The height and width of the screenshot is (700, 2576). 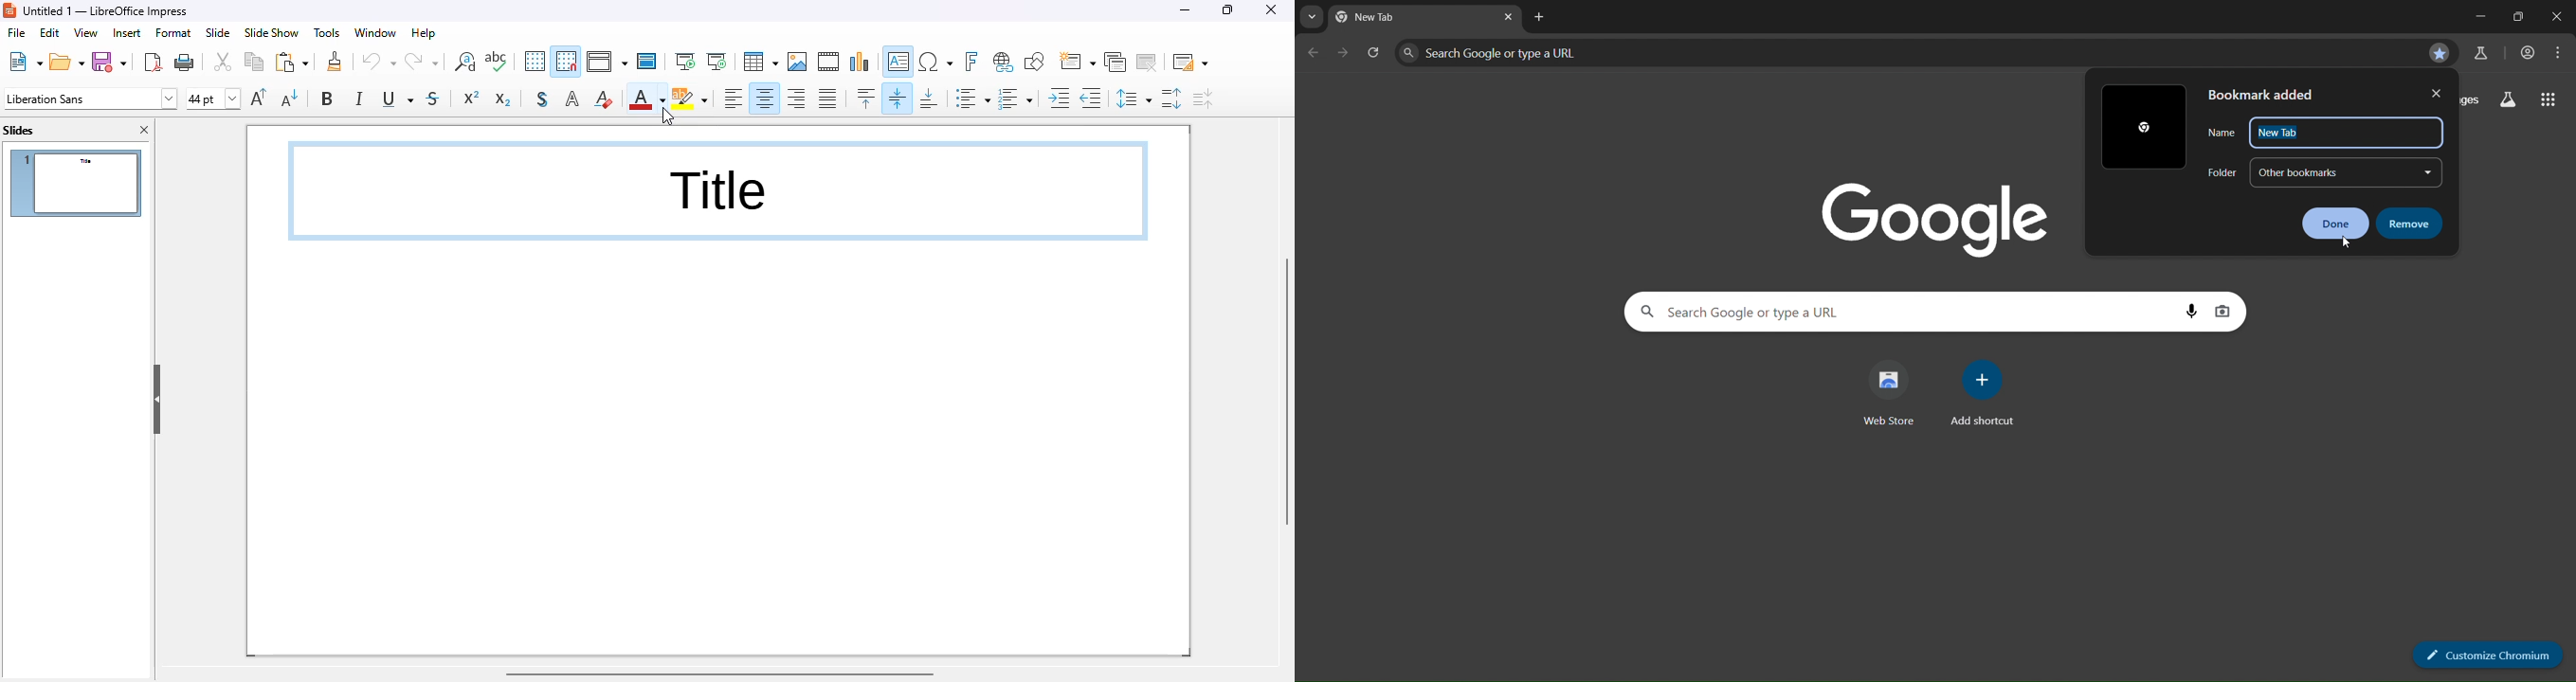 What do you see at coordinates (379, 61) in the screenshot?
I see `undo` at bounding box center [379, 61].